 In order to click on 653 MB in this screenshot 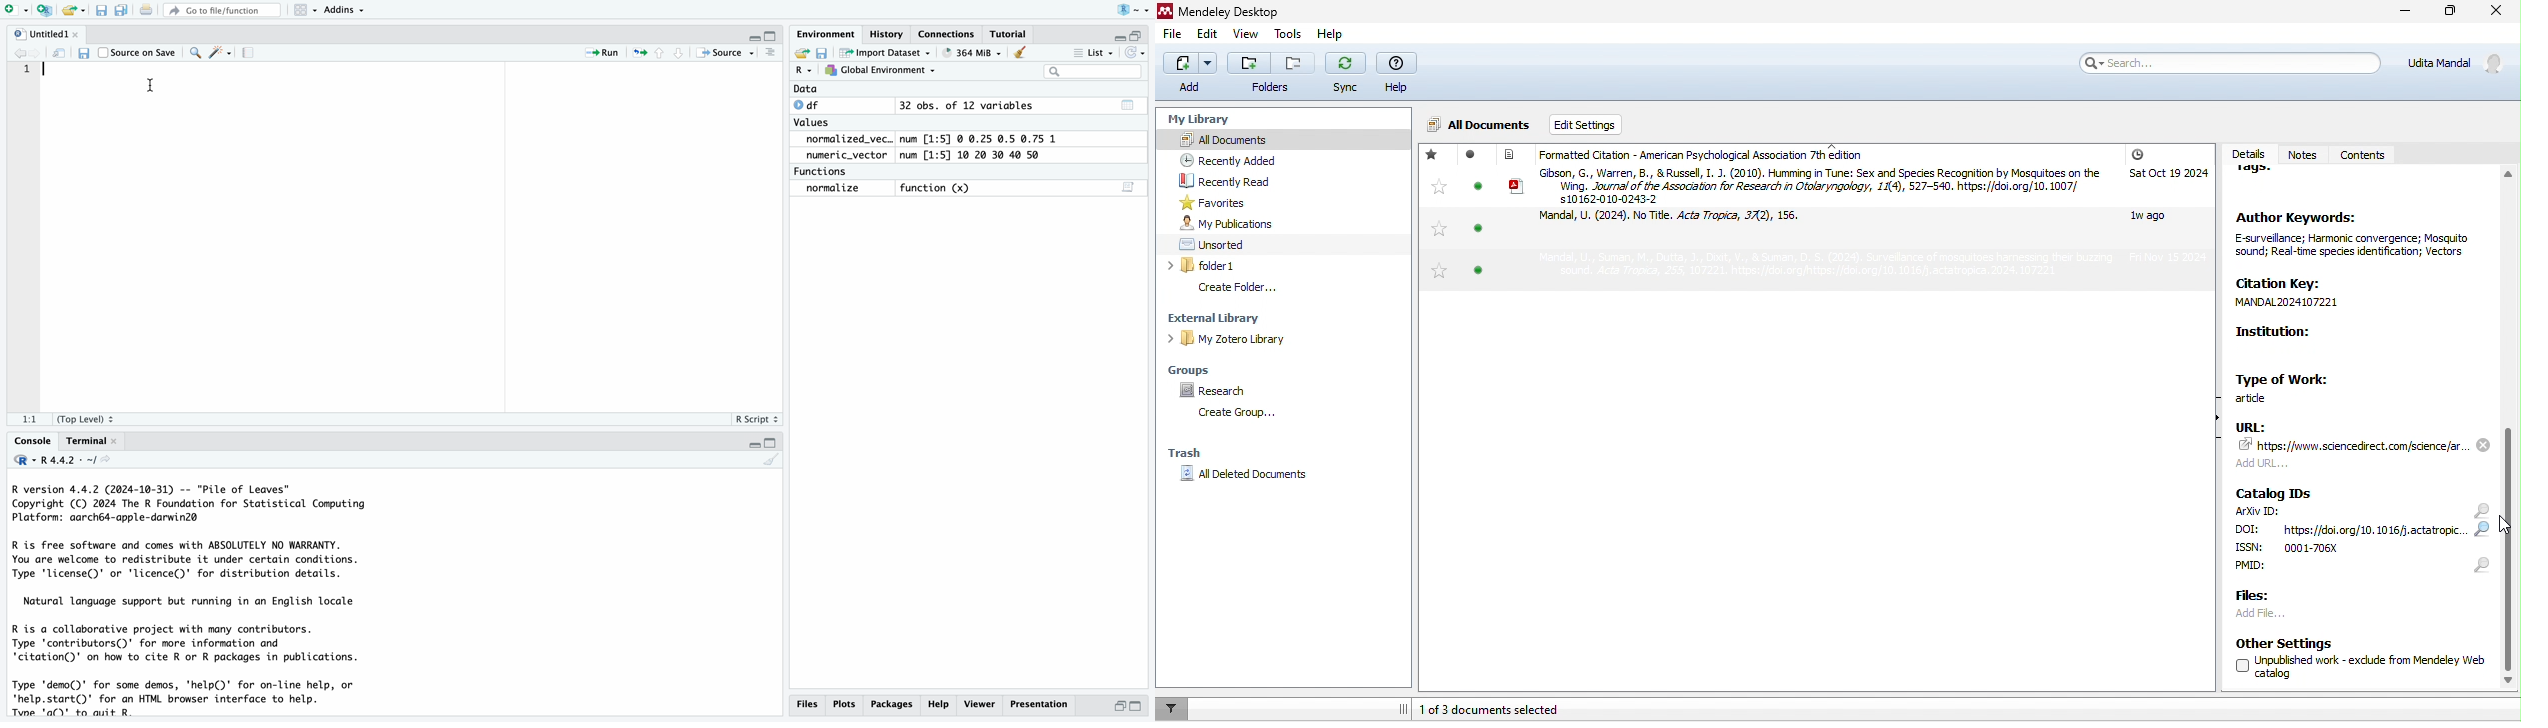, I will do `click(978, 52)`.